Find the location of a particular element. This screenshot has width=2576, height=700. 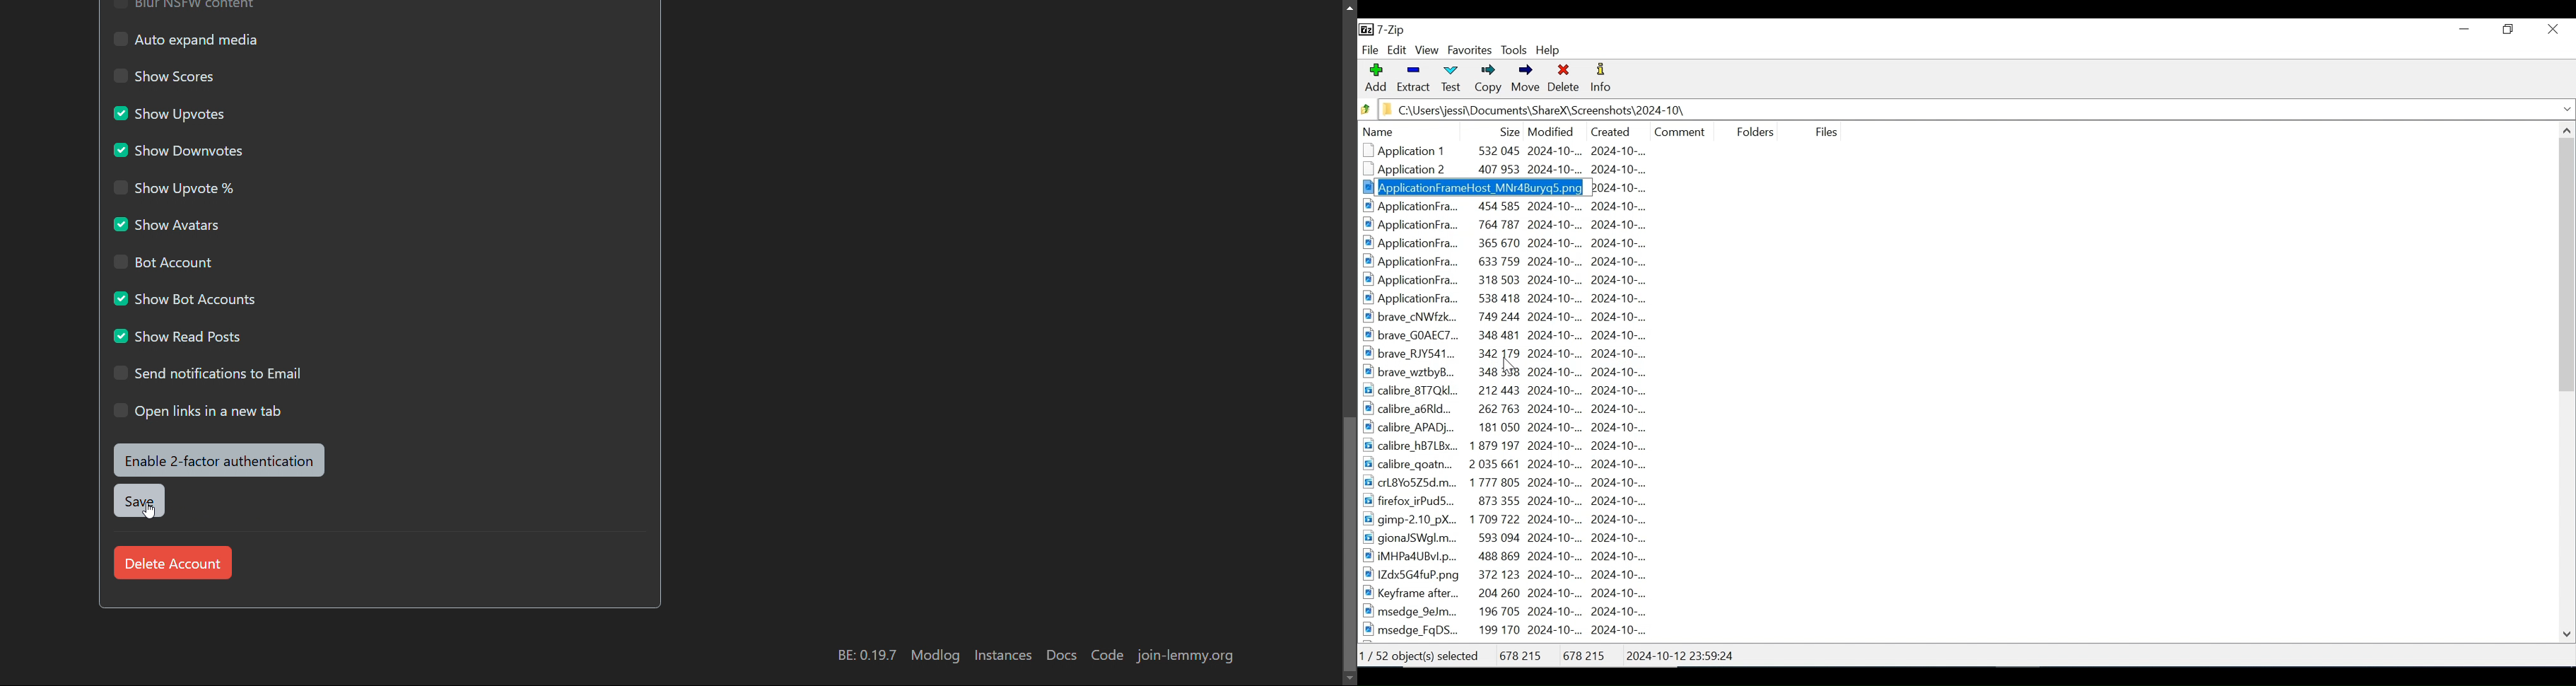

Applicationfra... 678 215 2024-10-.. 2024-10-... is located at coordinates (1520, 187).